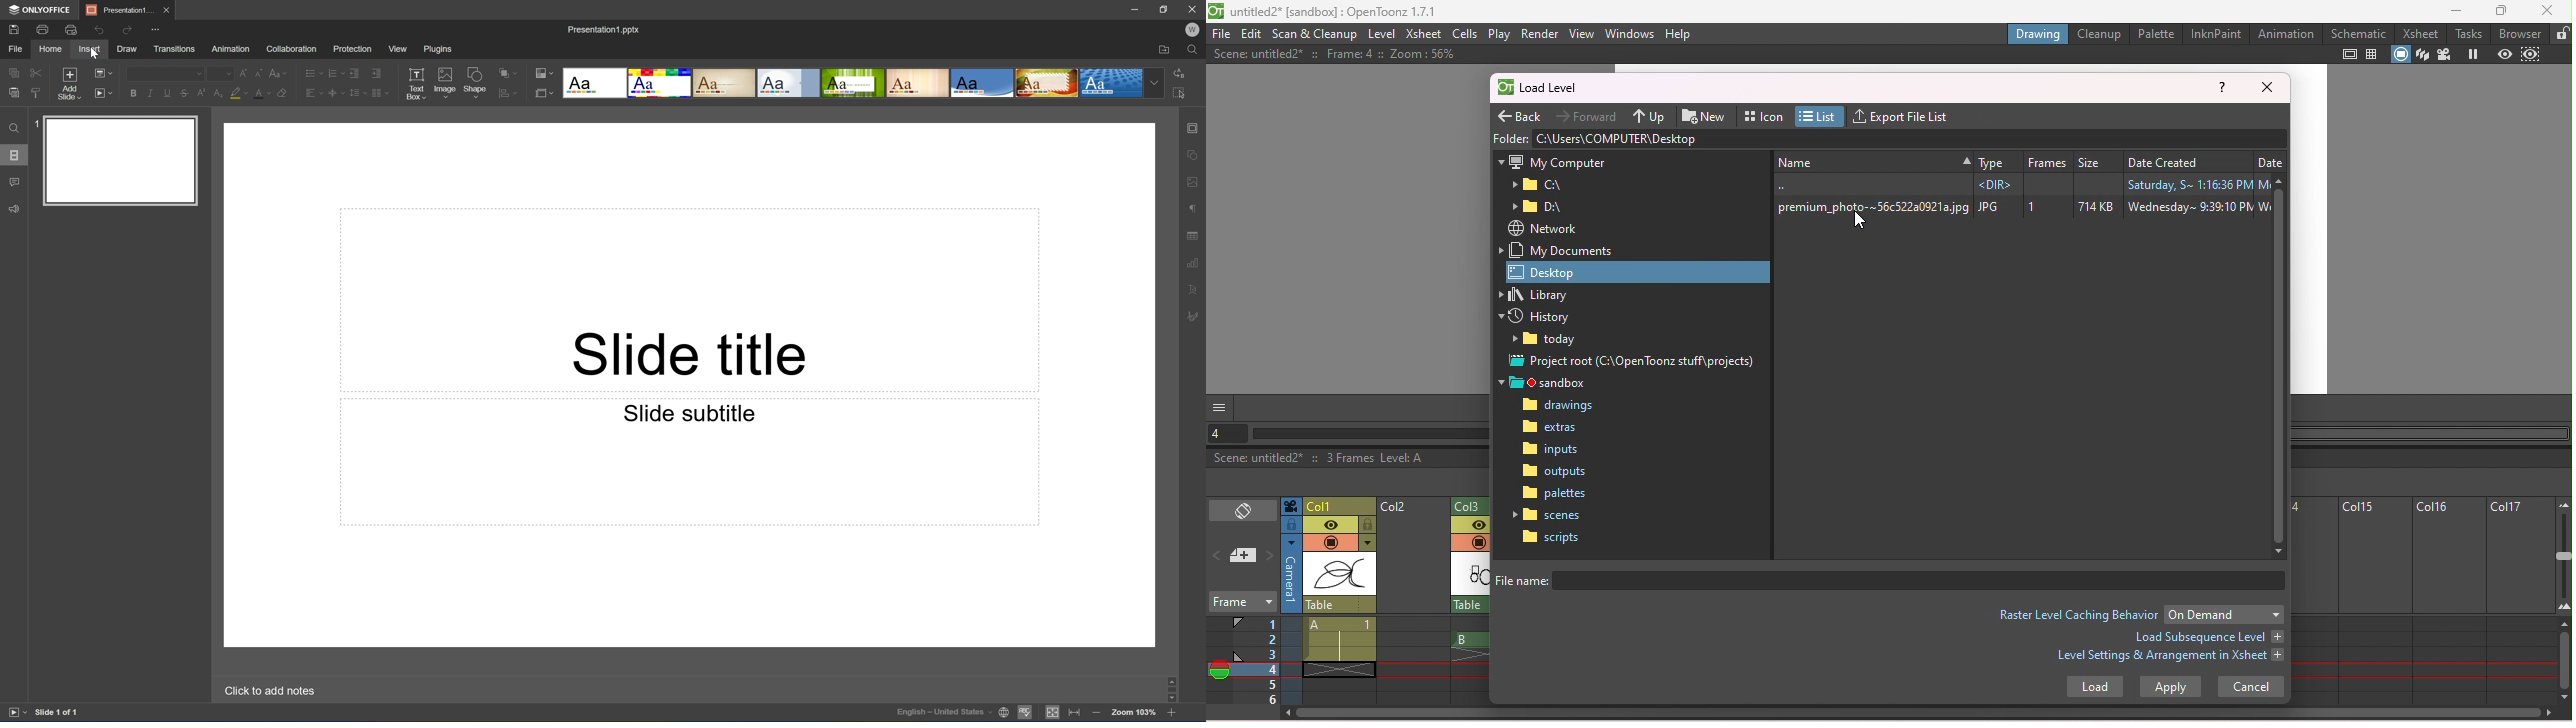  I want to click on column 17, so click(2520, 601).